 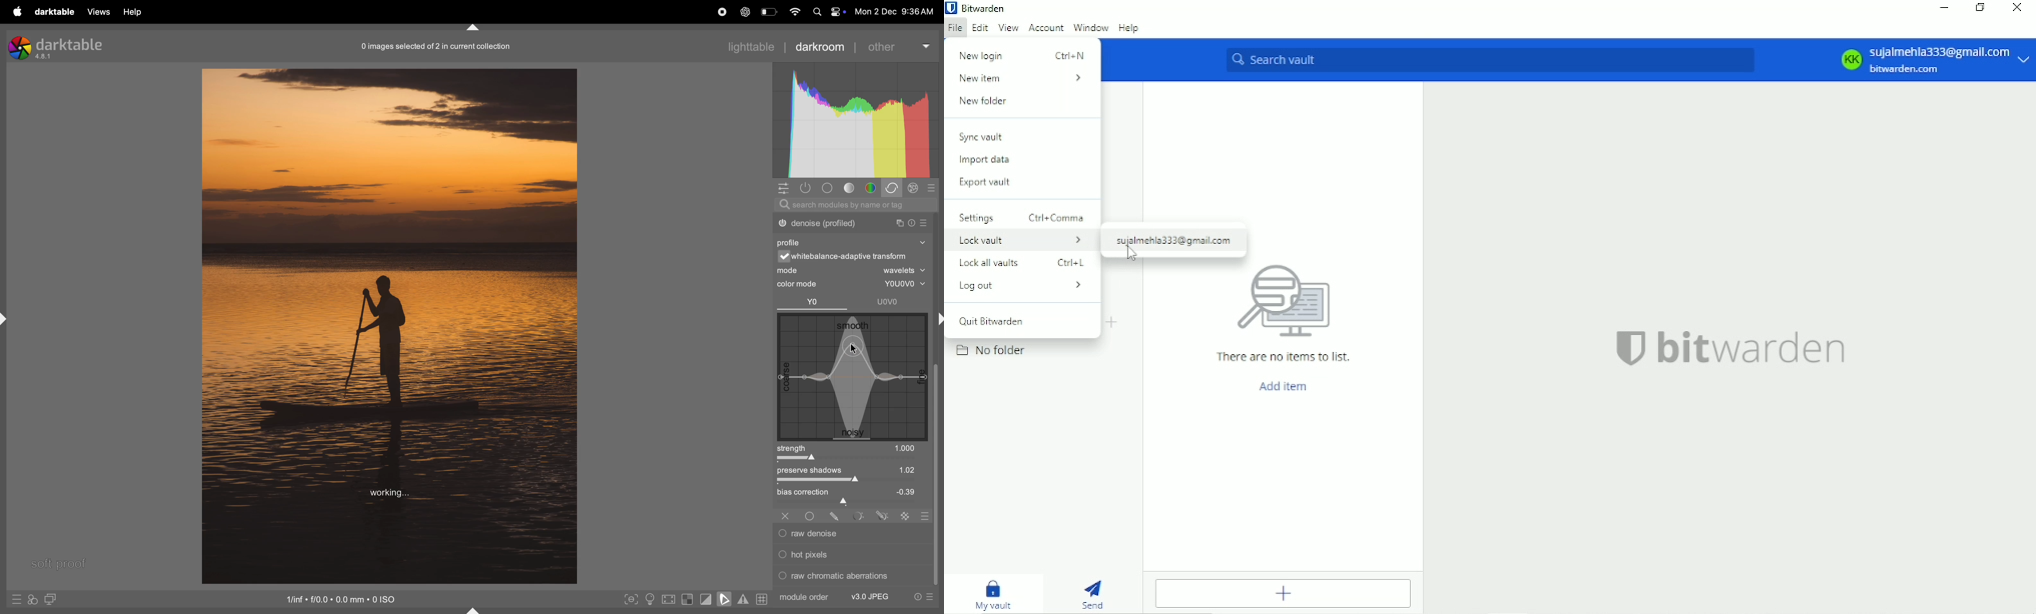 I want to click on sign, so click(x=17, y=601).